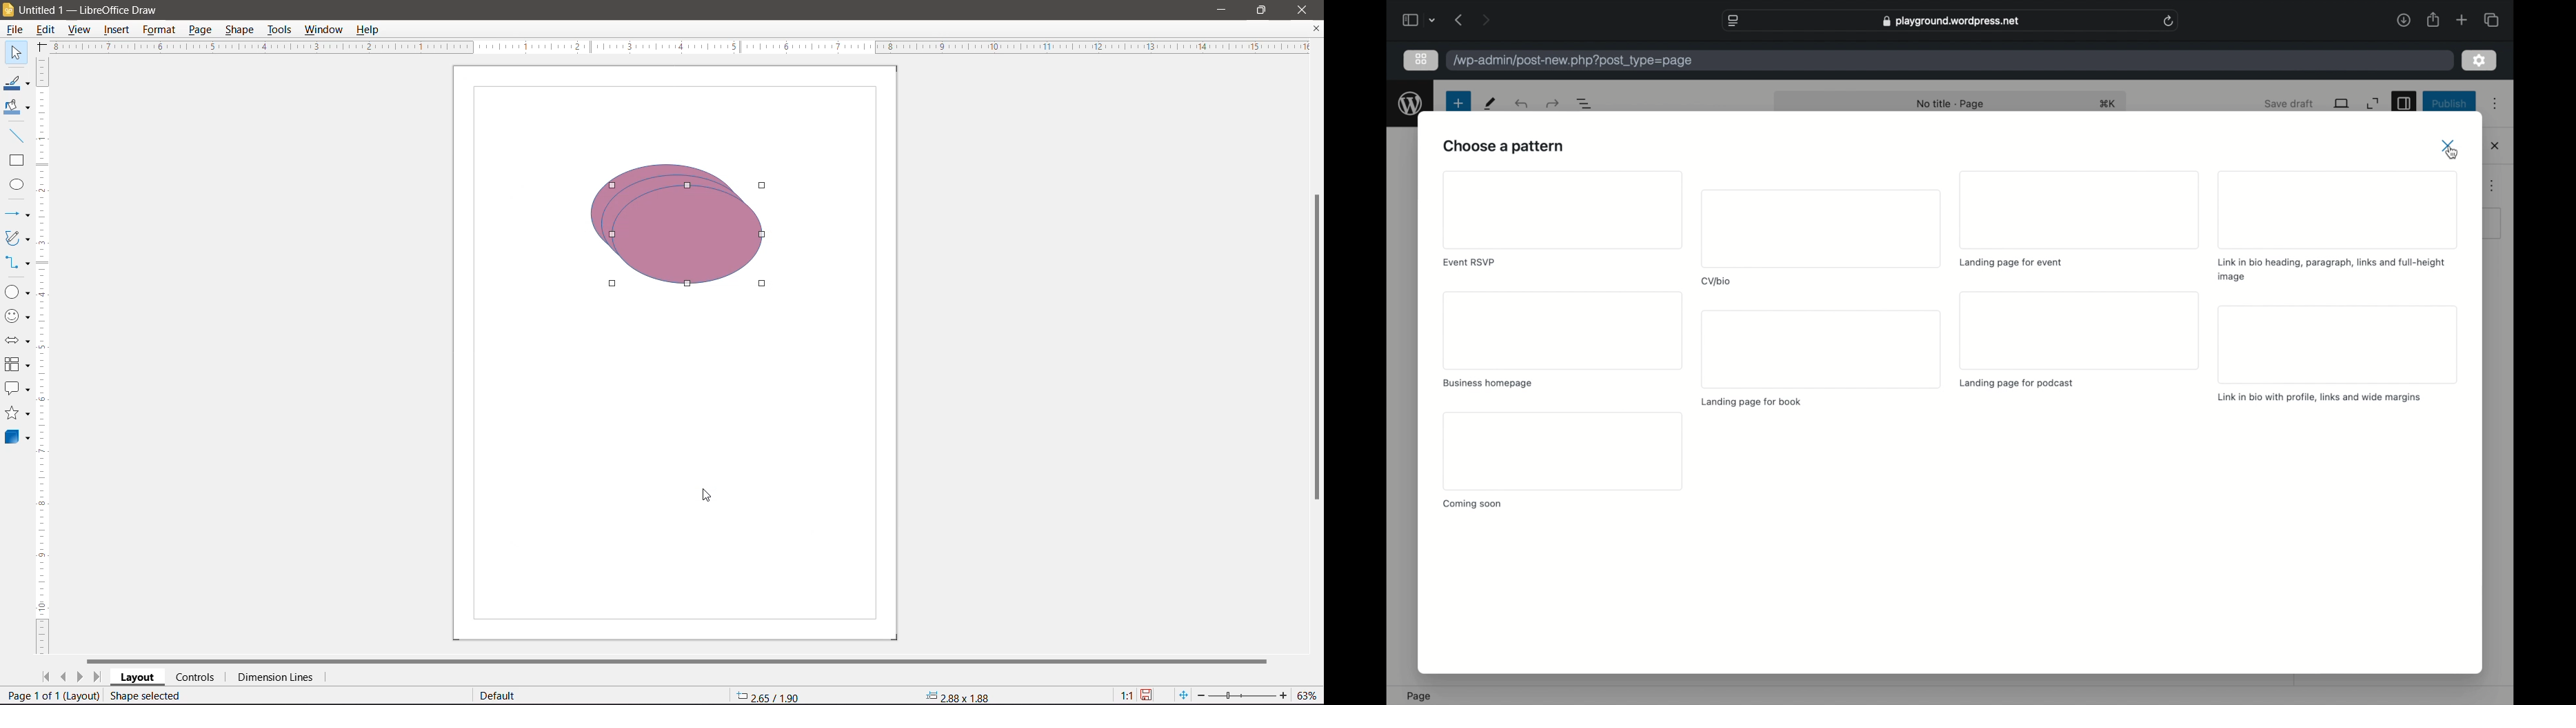 This screenshot has width=2576, height=728. Describe the element at coordinates (148, 696) in the screenshot. I see `Shape selected` at that location.